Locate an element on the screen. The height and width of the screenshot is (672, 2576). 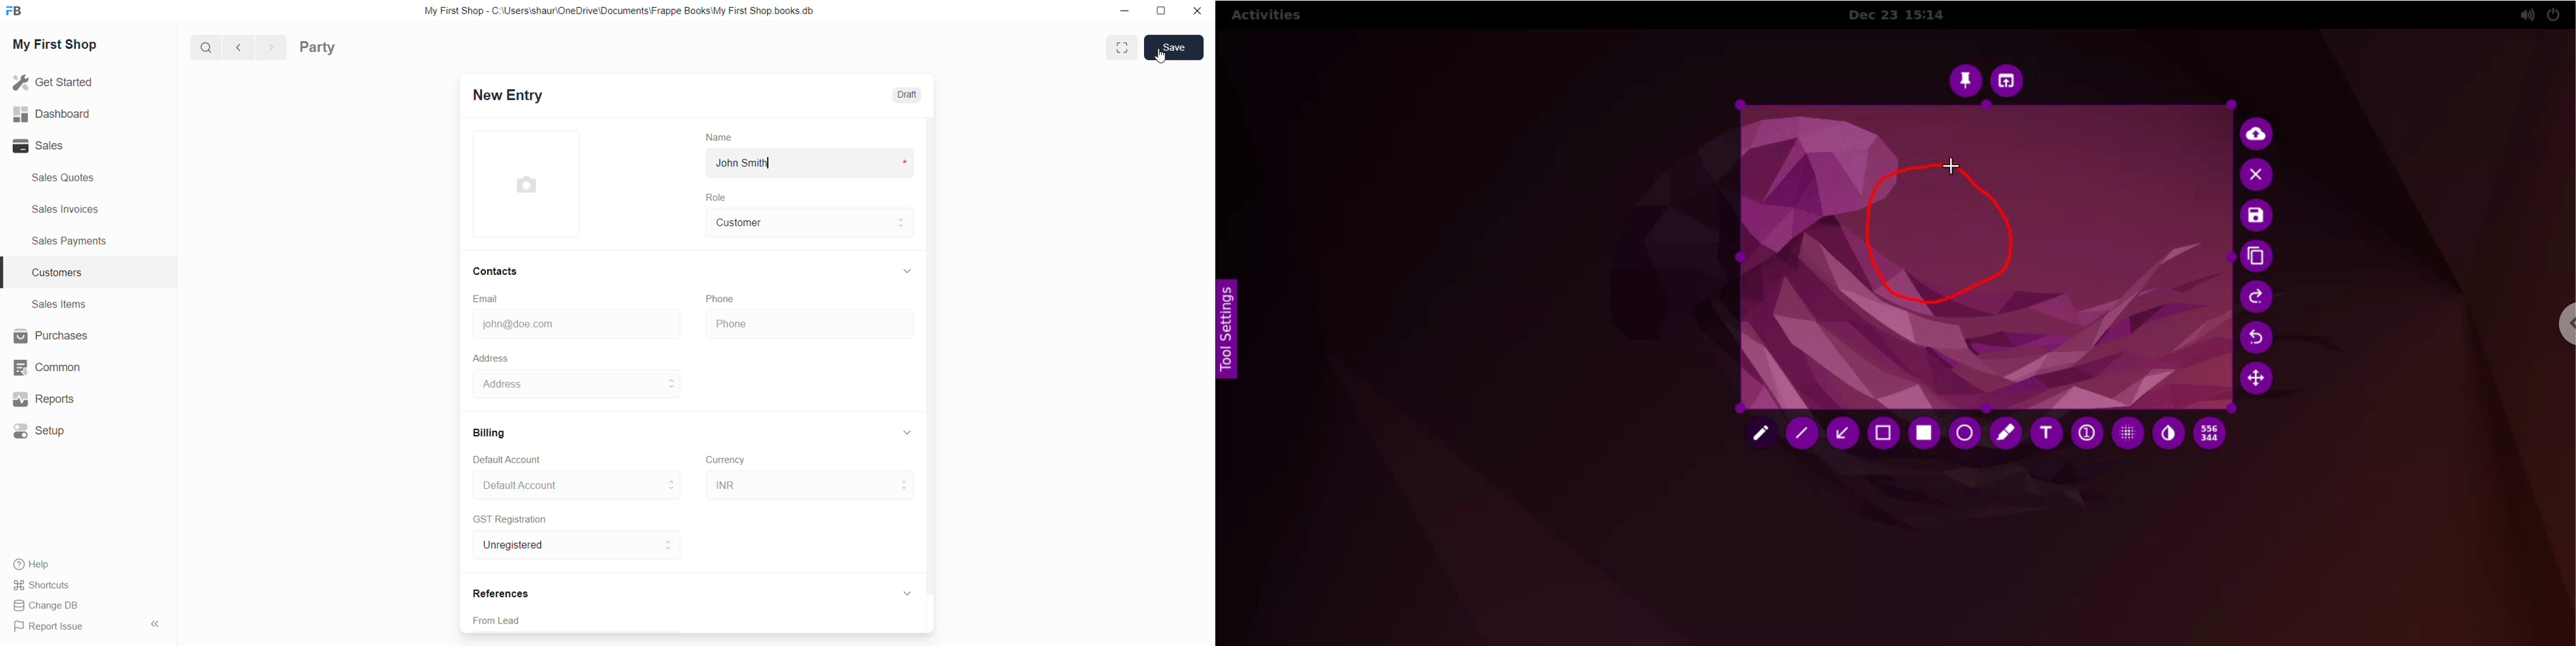
move to below account is located at coordinates (671, 490).